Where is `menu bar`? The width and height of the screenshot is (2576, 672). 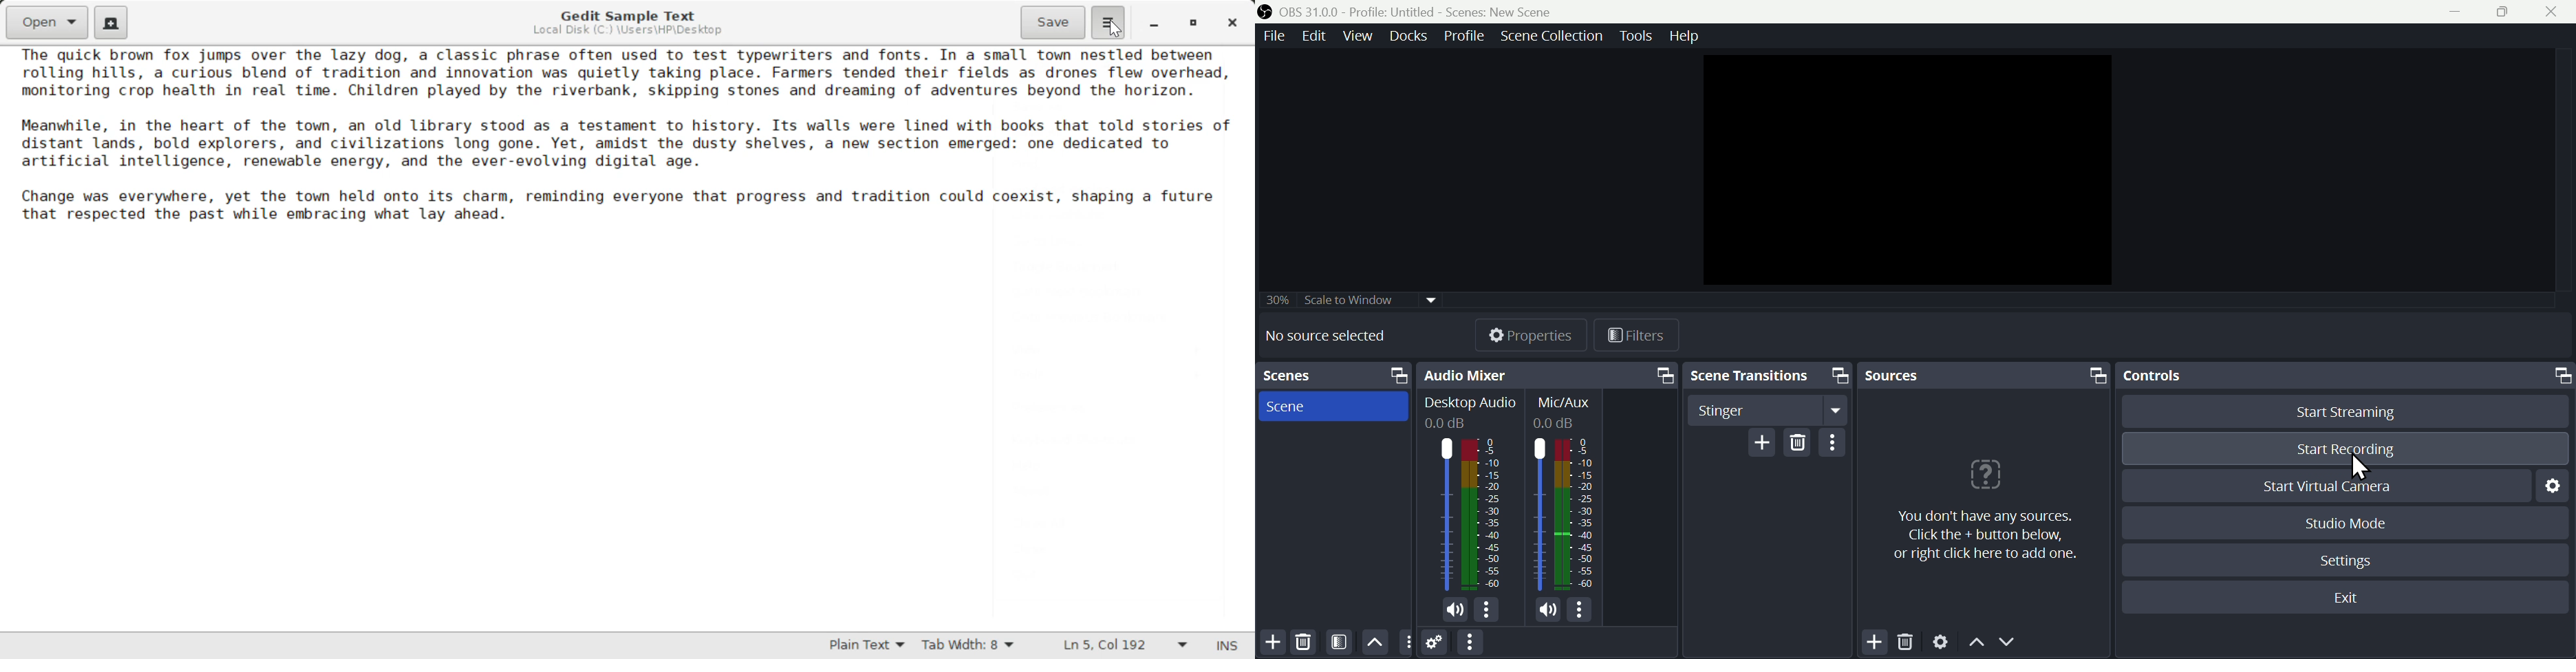 menu bar is located at coordinates (1469, 643).